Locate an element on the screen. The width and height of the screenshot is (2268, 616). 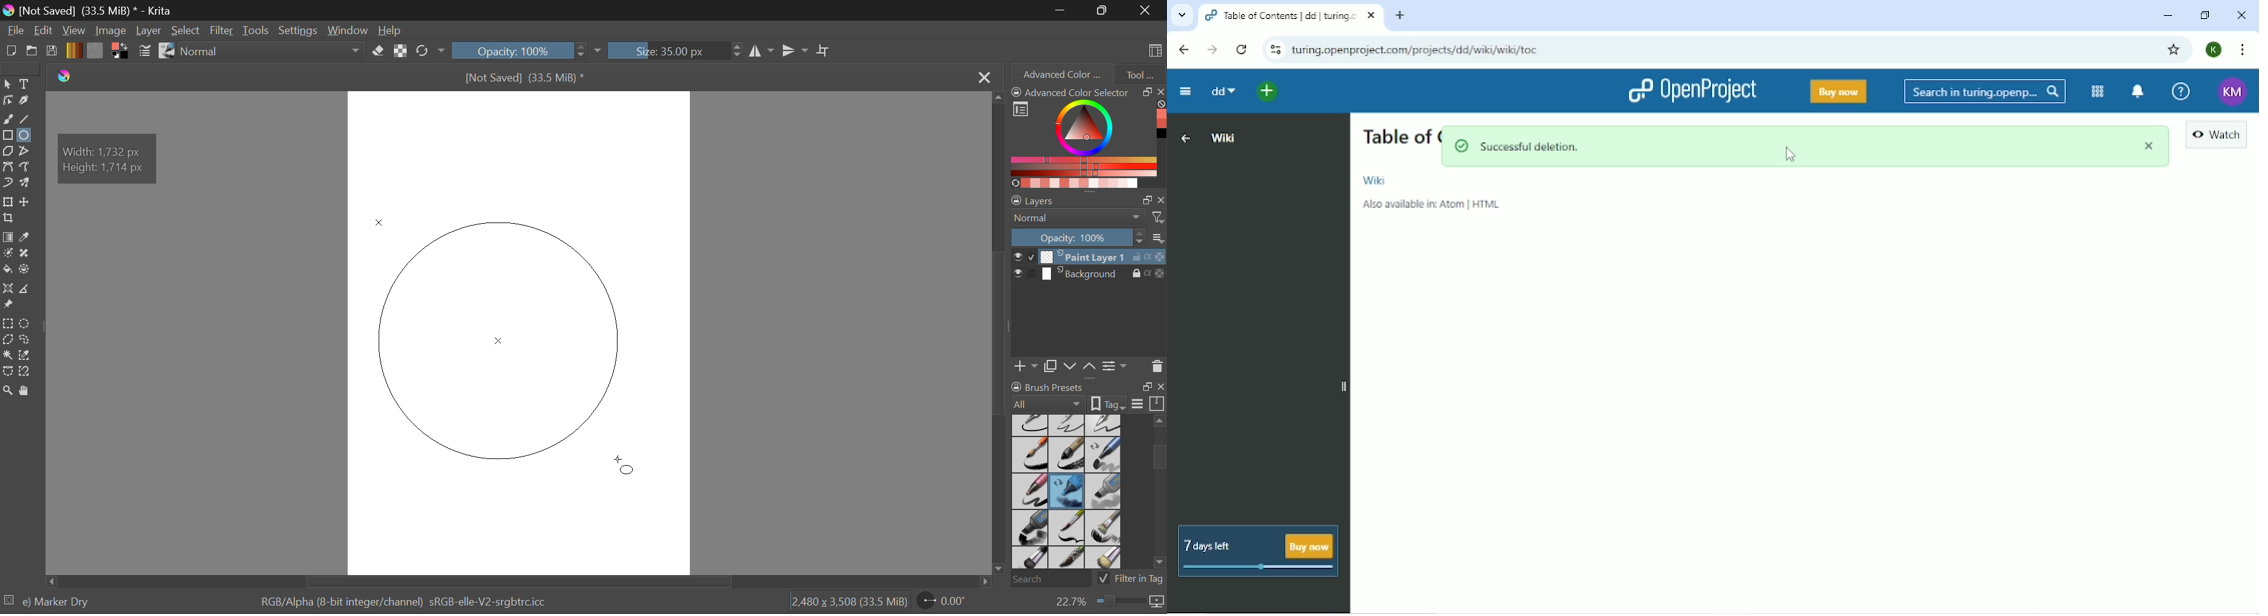
Minimize is located at coordinates (2166, 15).